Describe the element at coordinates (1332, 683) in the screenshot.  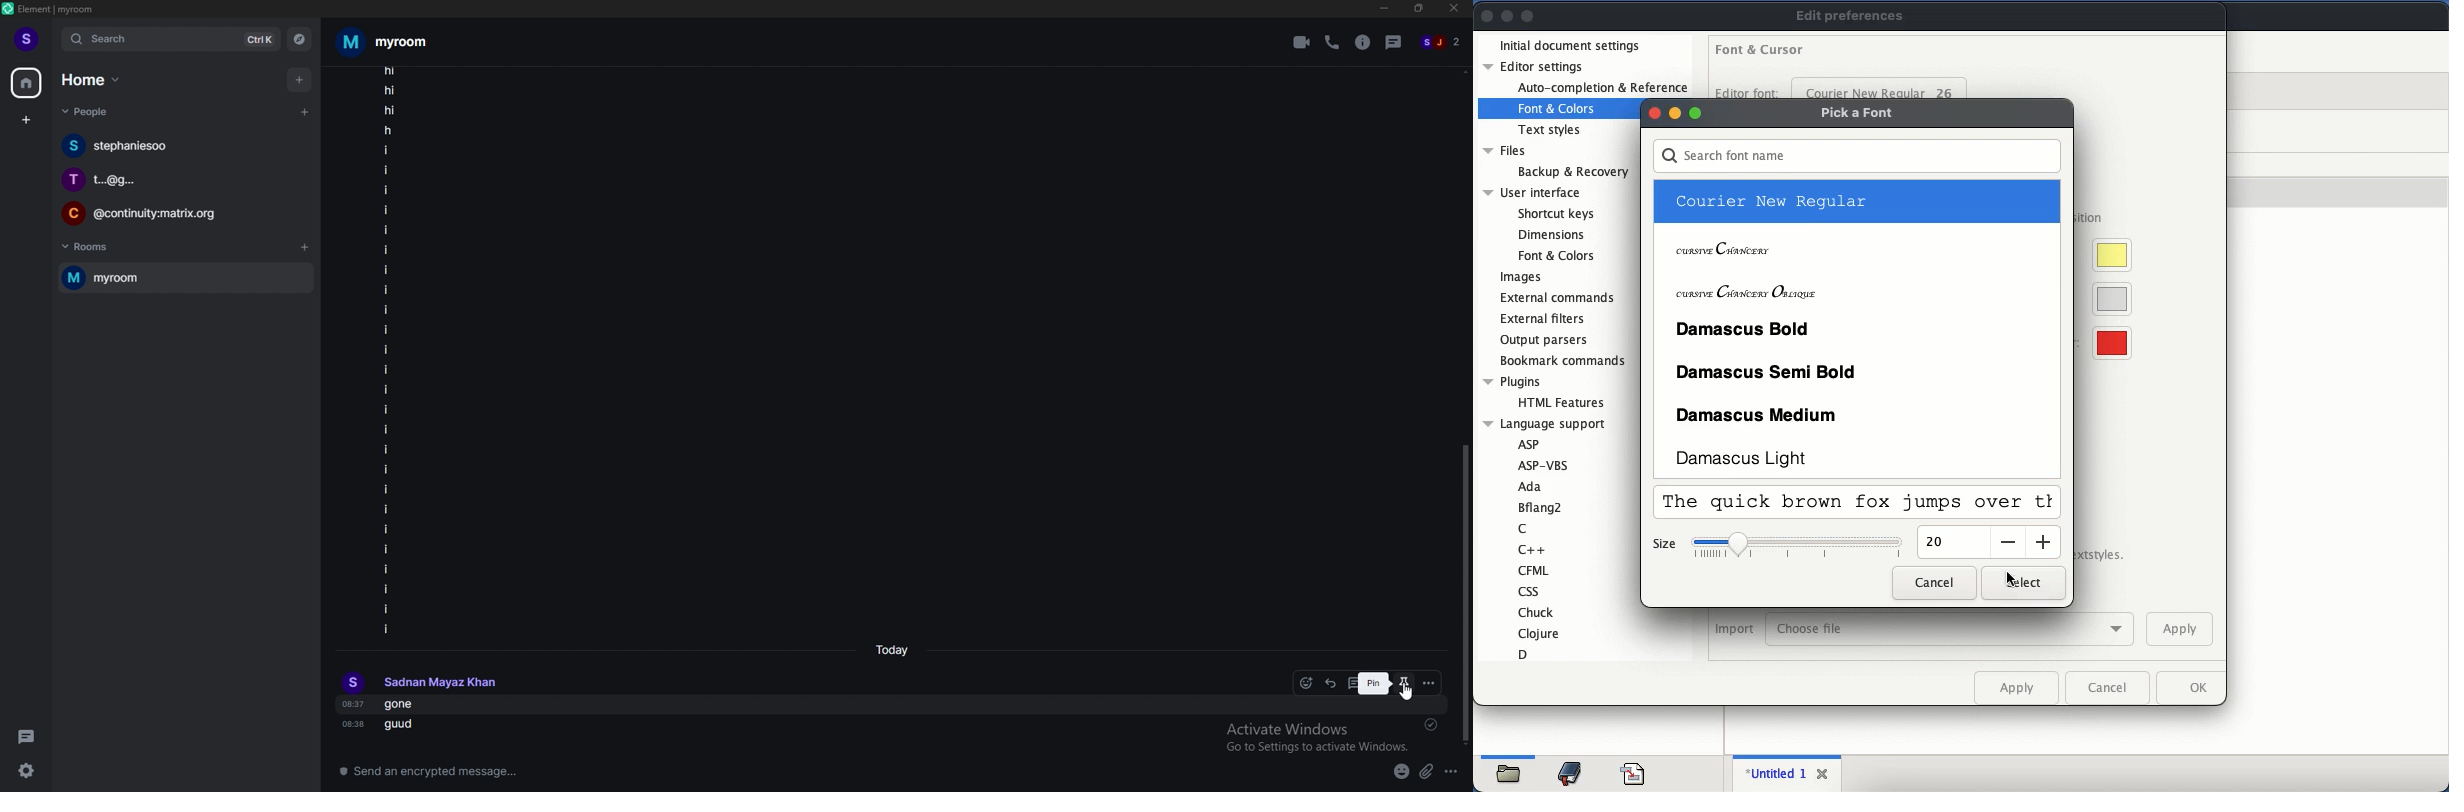
I see `reply` at that location.